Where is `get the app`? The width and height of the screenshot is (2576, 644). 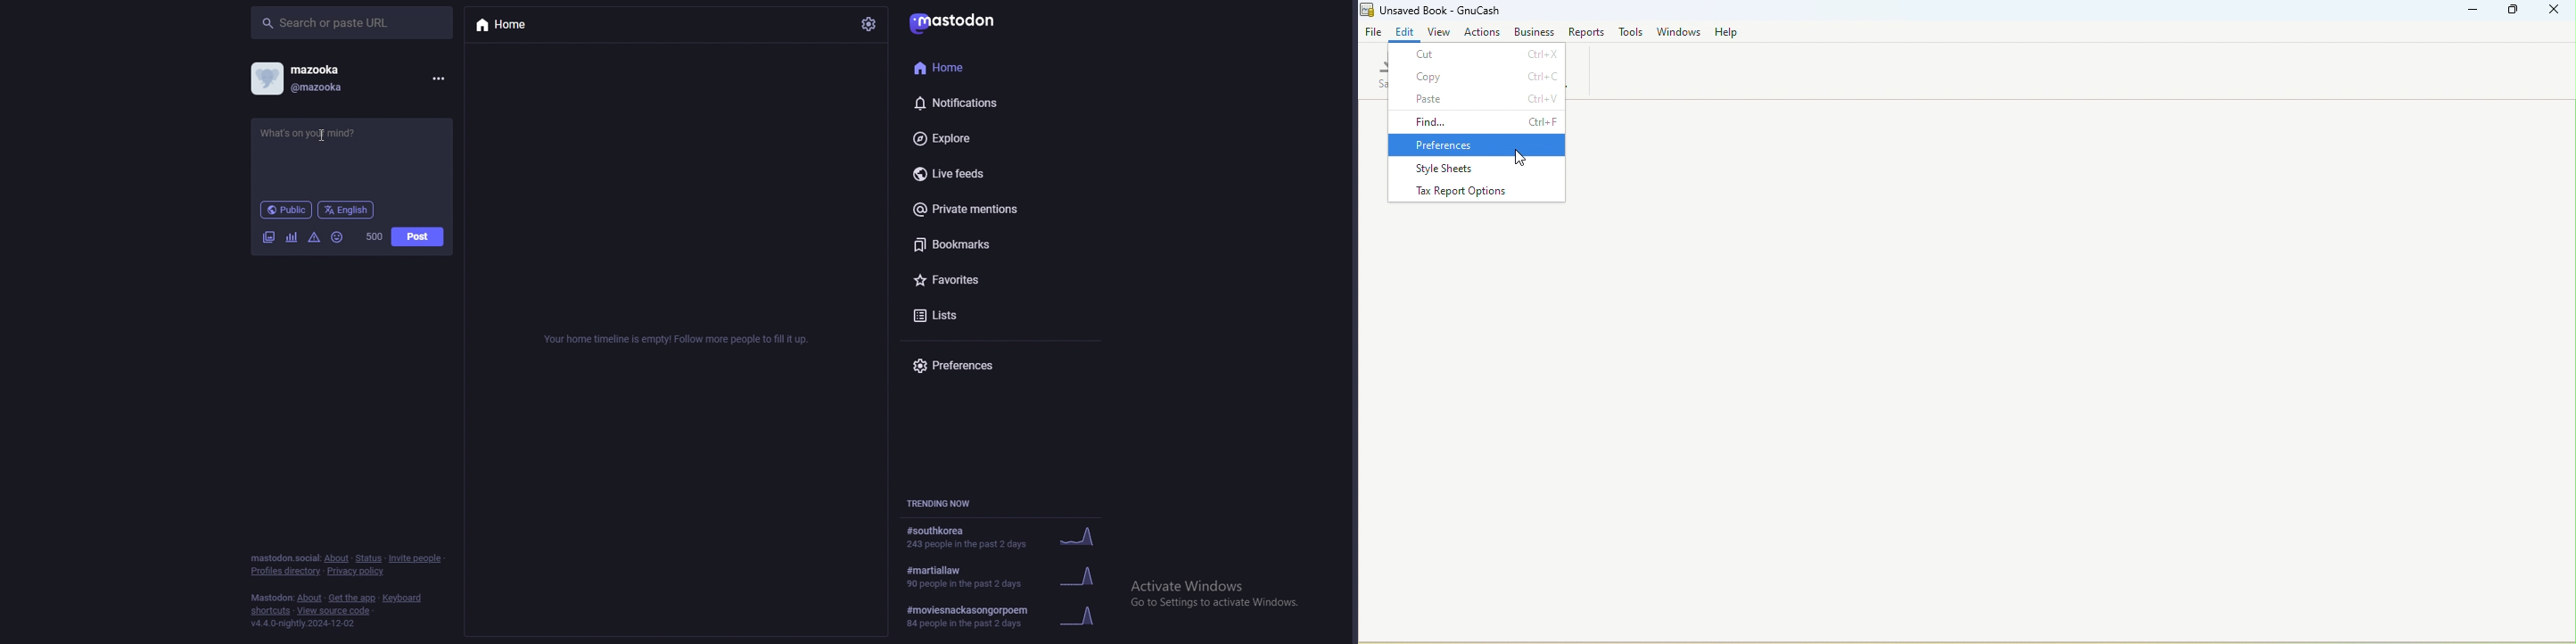 get the app is located at coordinates (352, 597).